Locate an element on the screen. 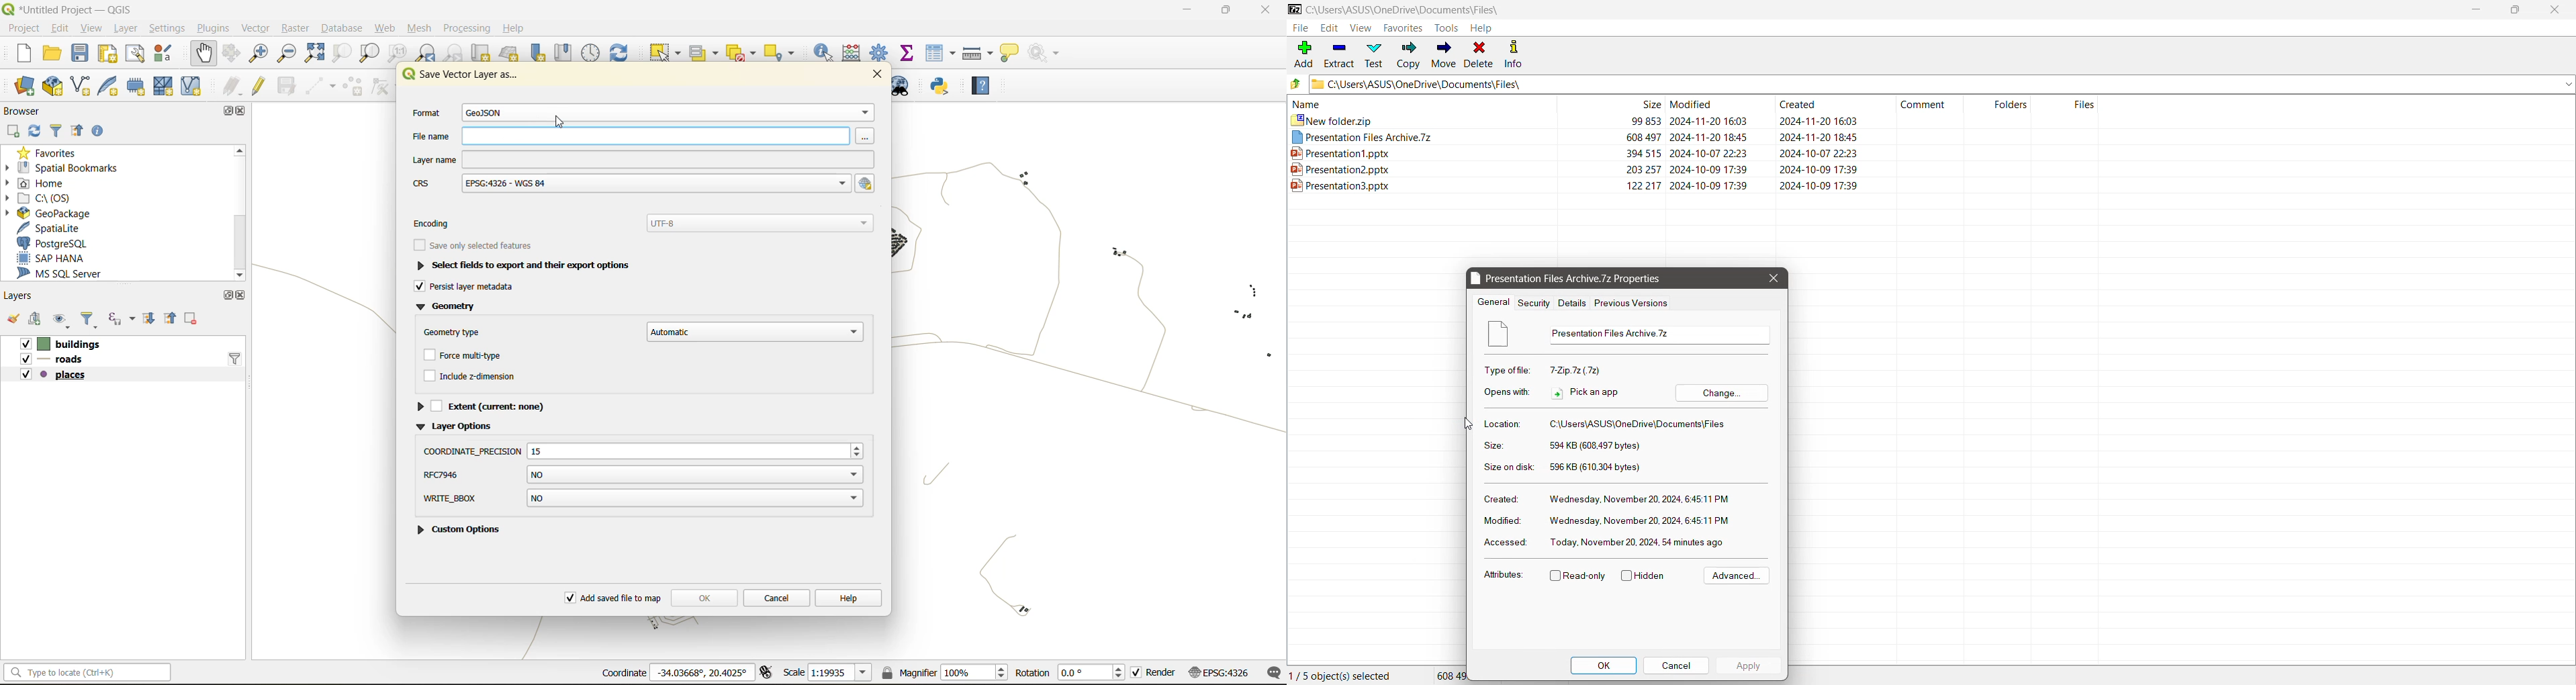 This screenshot has width=2576, height=700. database is located at coordinates (345, 27).